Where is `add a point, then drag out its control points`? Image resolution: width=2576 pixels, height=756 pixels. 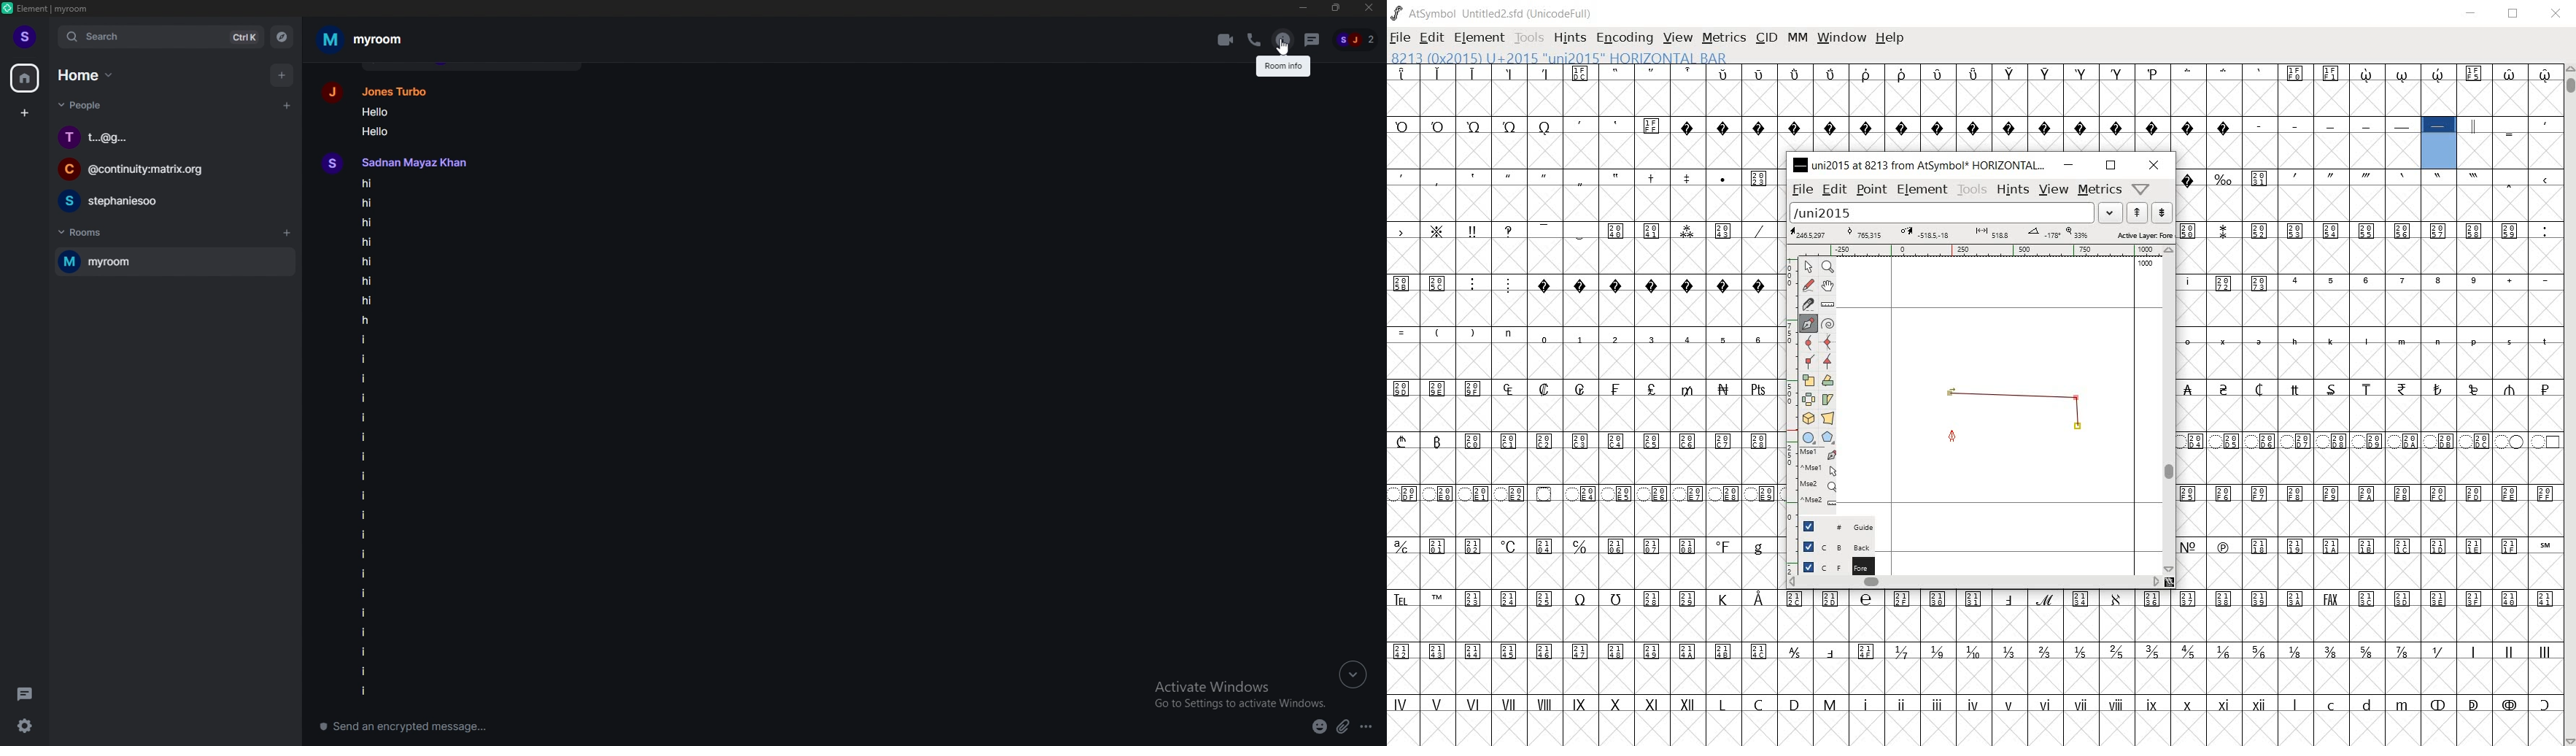
add a point, then drag out its control points is located at coordinates (1806, 322).